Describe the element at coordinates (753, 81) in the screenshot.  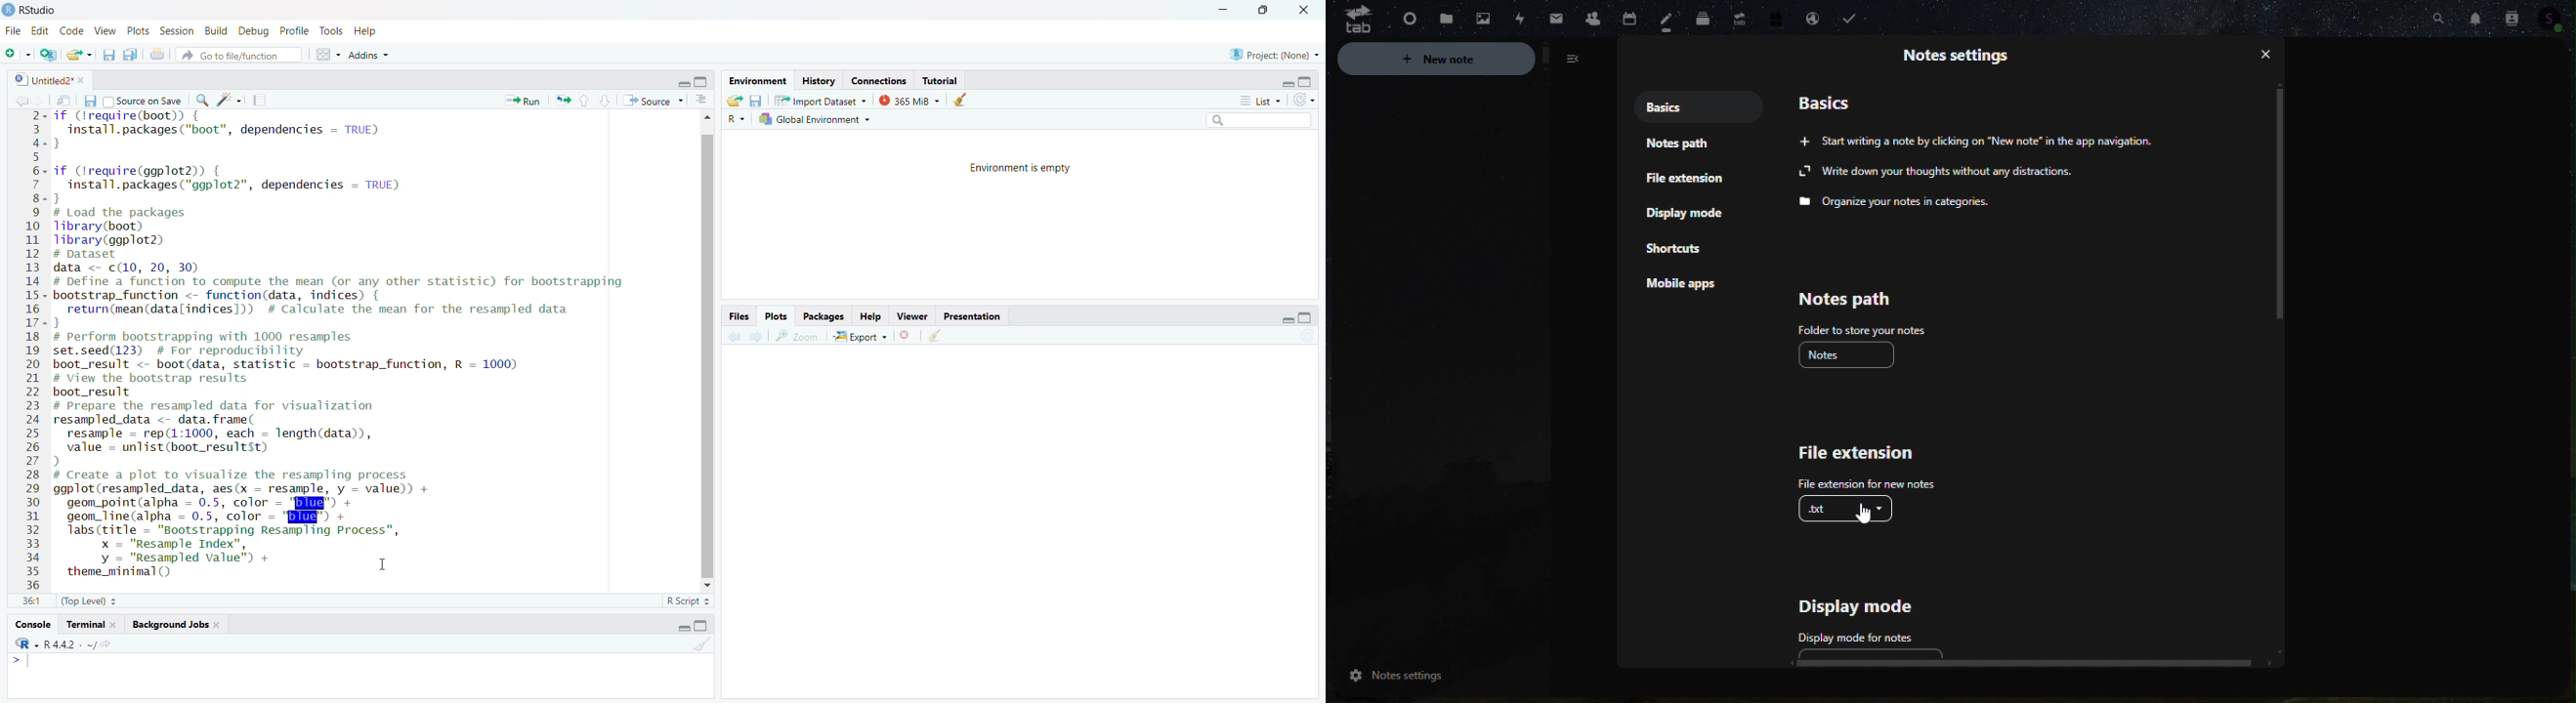
I see `Environment` at that location.